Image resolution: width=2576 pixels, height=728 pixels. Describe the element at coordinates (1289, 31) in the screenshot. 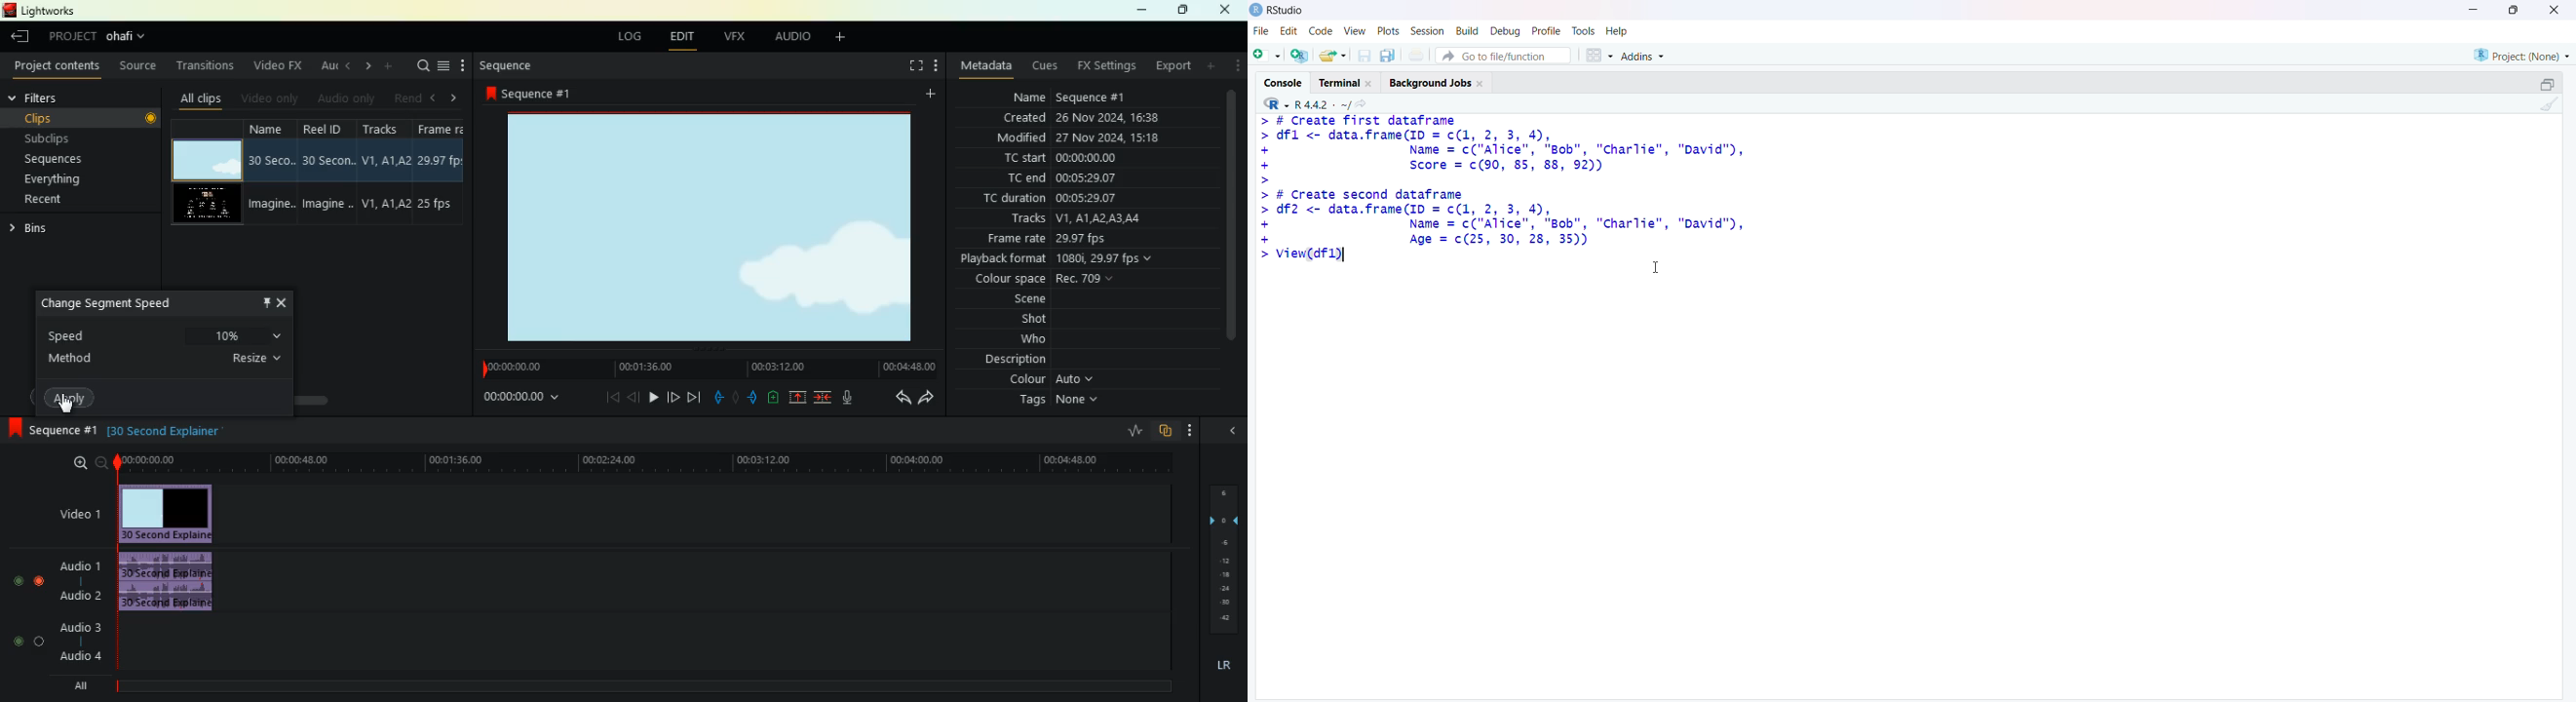

I see `edit` at that location.